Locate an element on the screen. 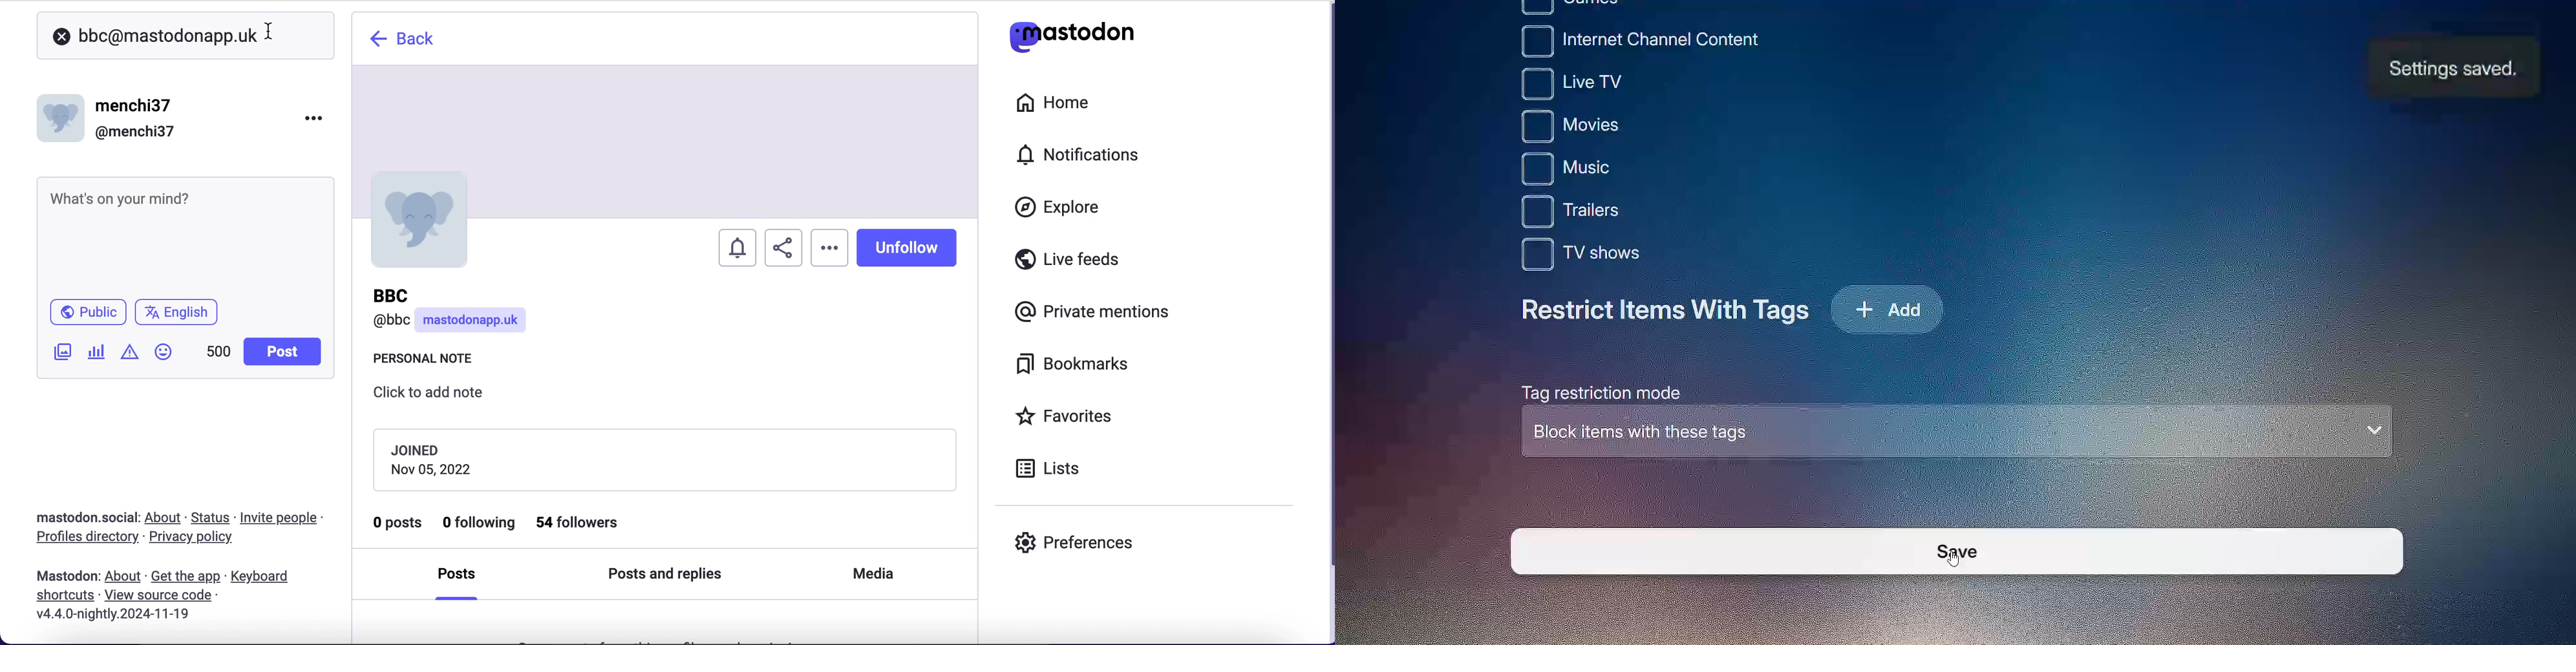  text cursor is located at coordinates (268, 29).